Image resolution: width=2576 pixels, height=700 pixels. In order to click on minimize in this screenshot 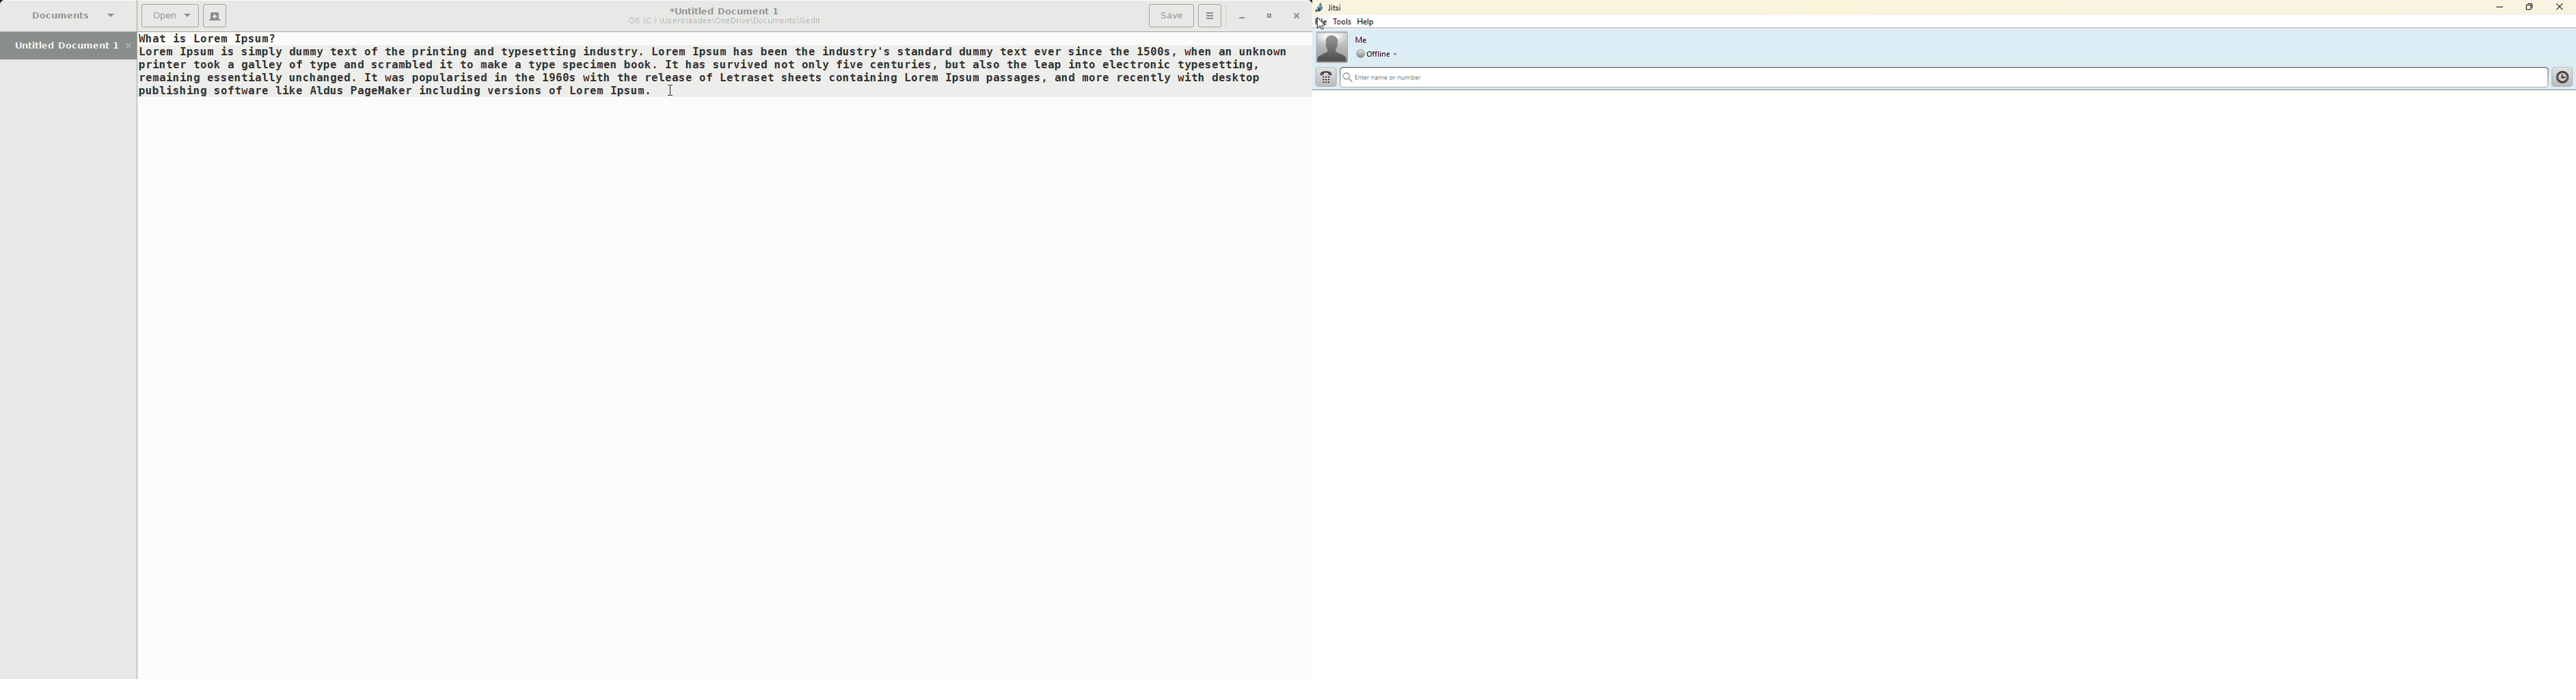, I will do `click(2495, 8)`.